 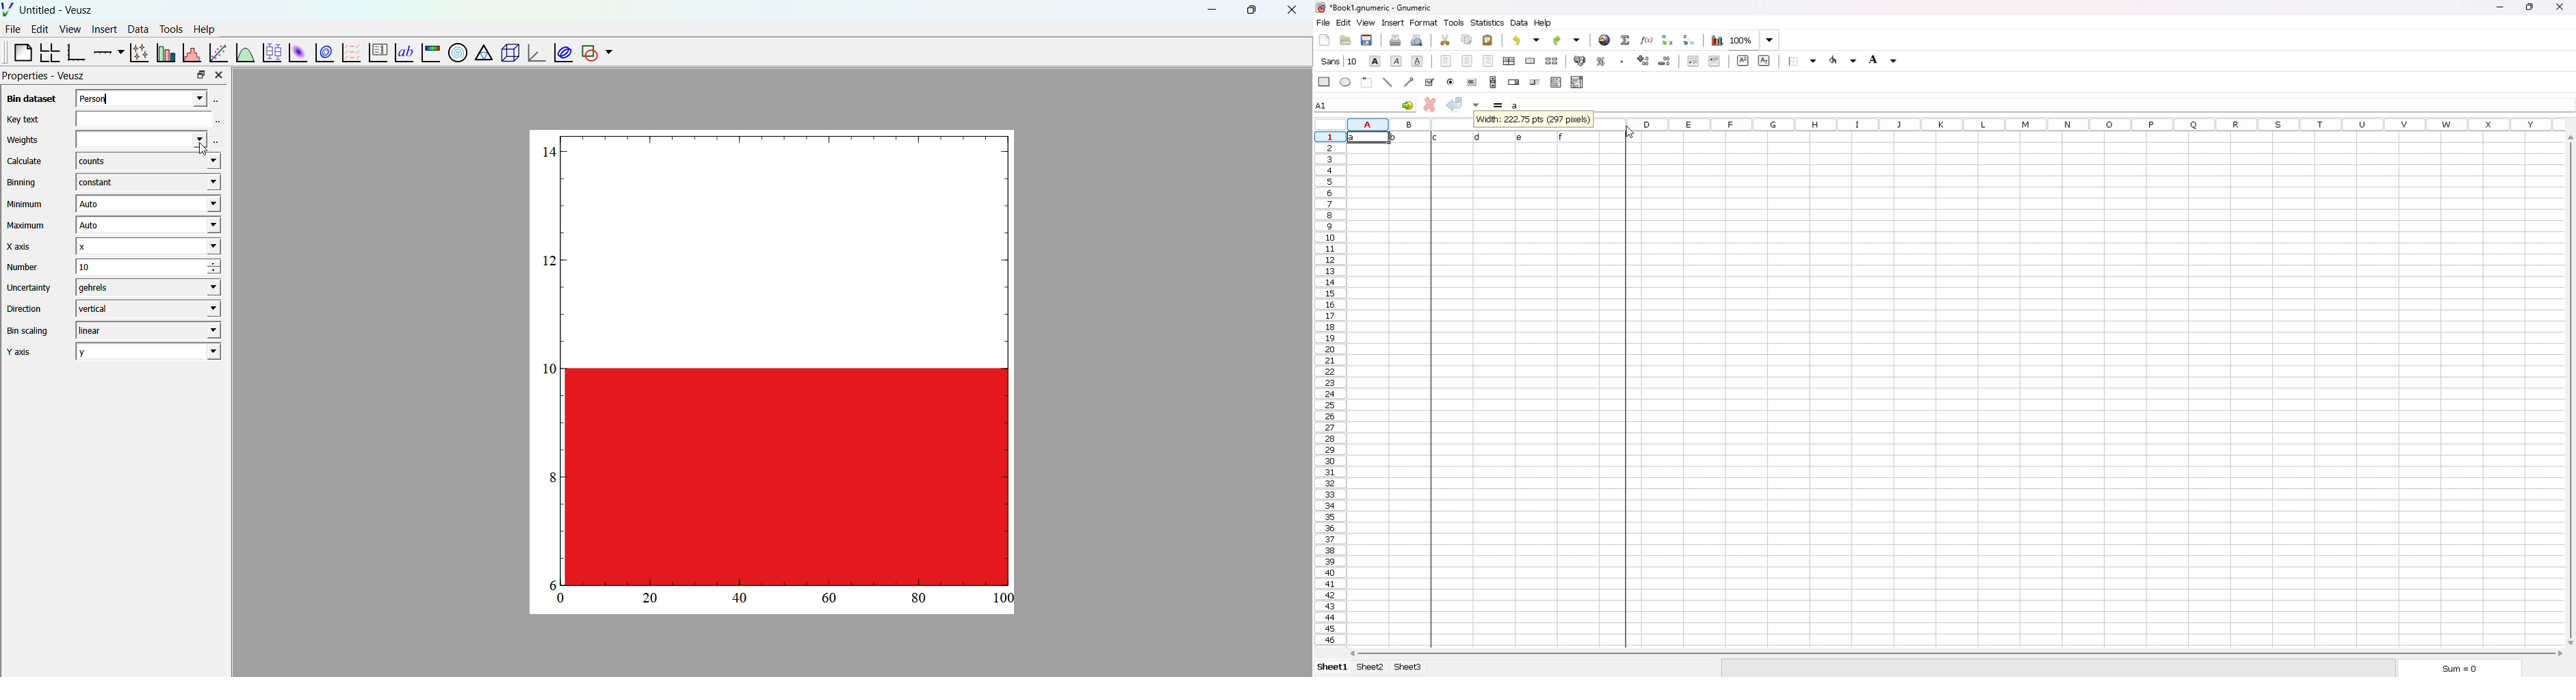 I want to click on close, so click(x=1292, y=10).